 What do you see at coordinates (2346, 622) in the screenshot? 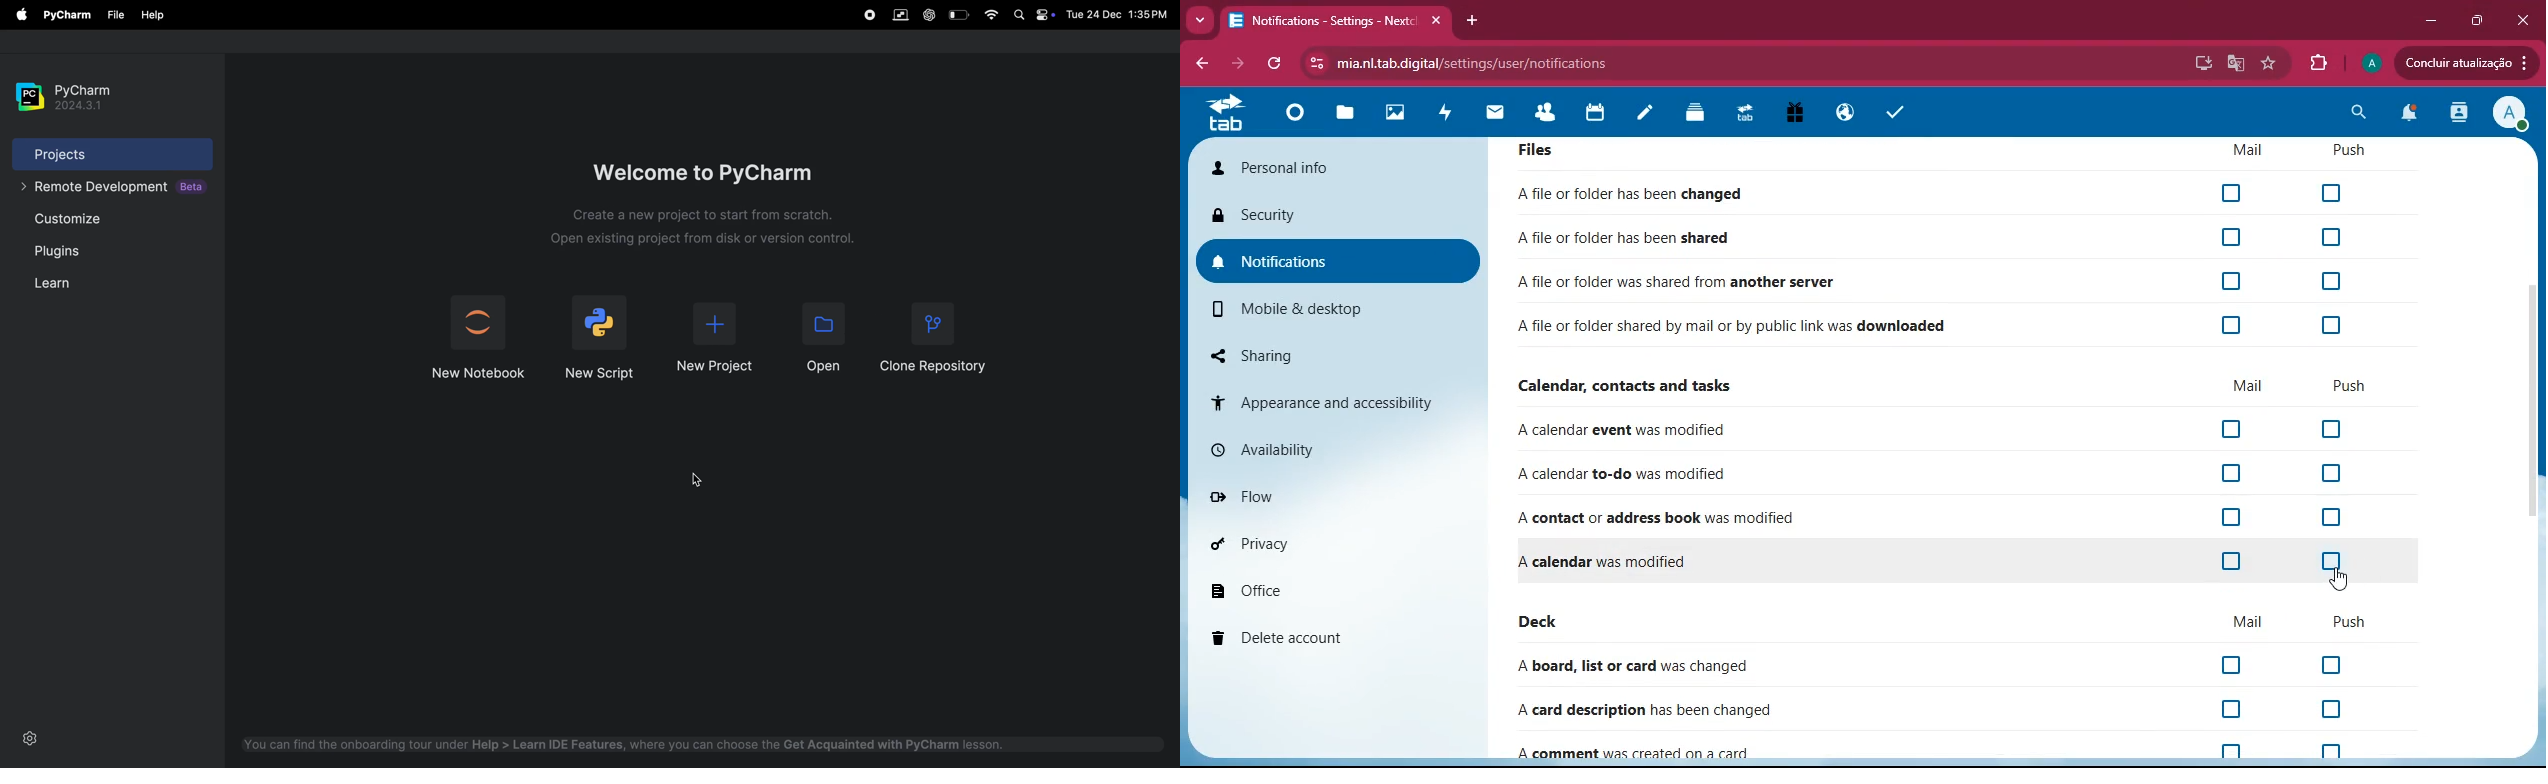
I see `push` at bounding box center [2346, 622].